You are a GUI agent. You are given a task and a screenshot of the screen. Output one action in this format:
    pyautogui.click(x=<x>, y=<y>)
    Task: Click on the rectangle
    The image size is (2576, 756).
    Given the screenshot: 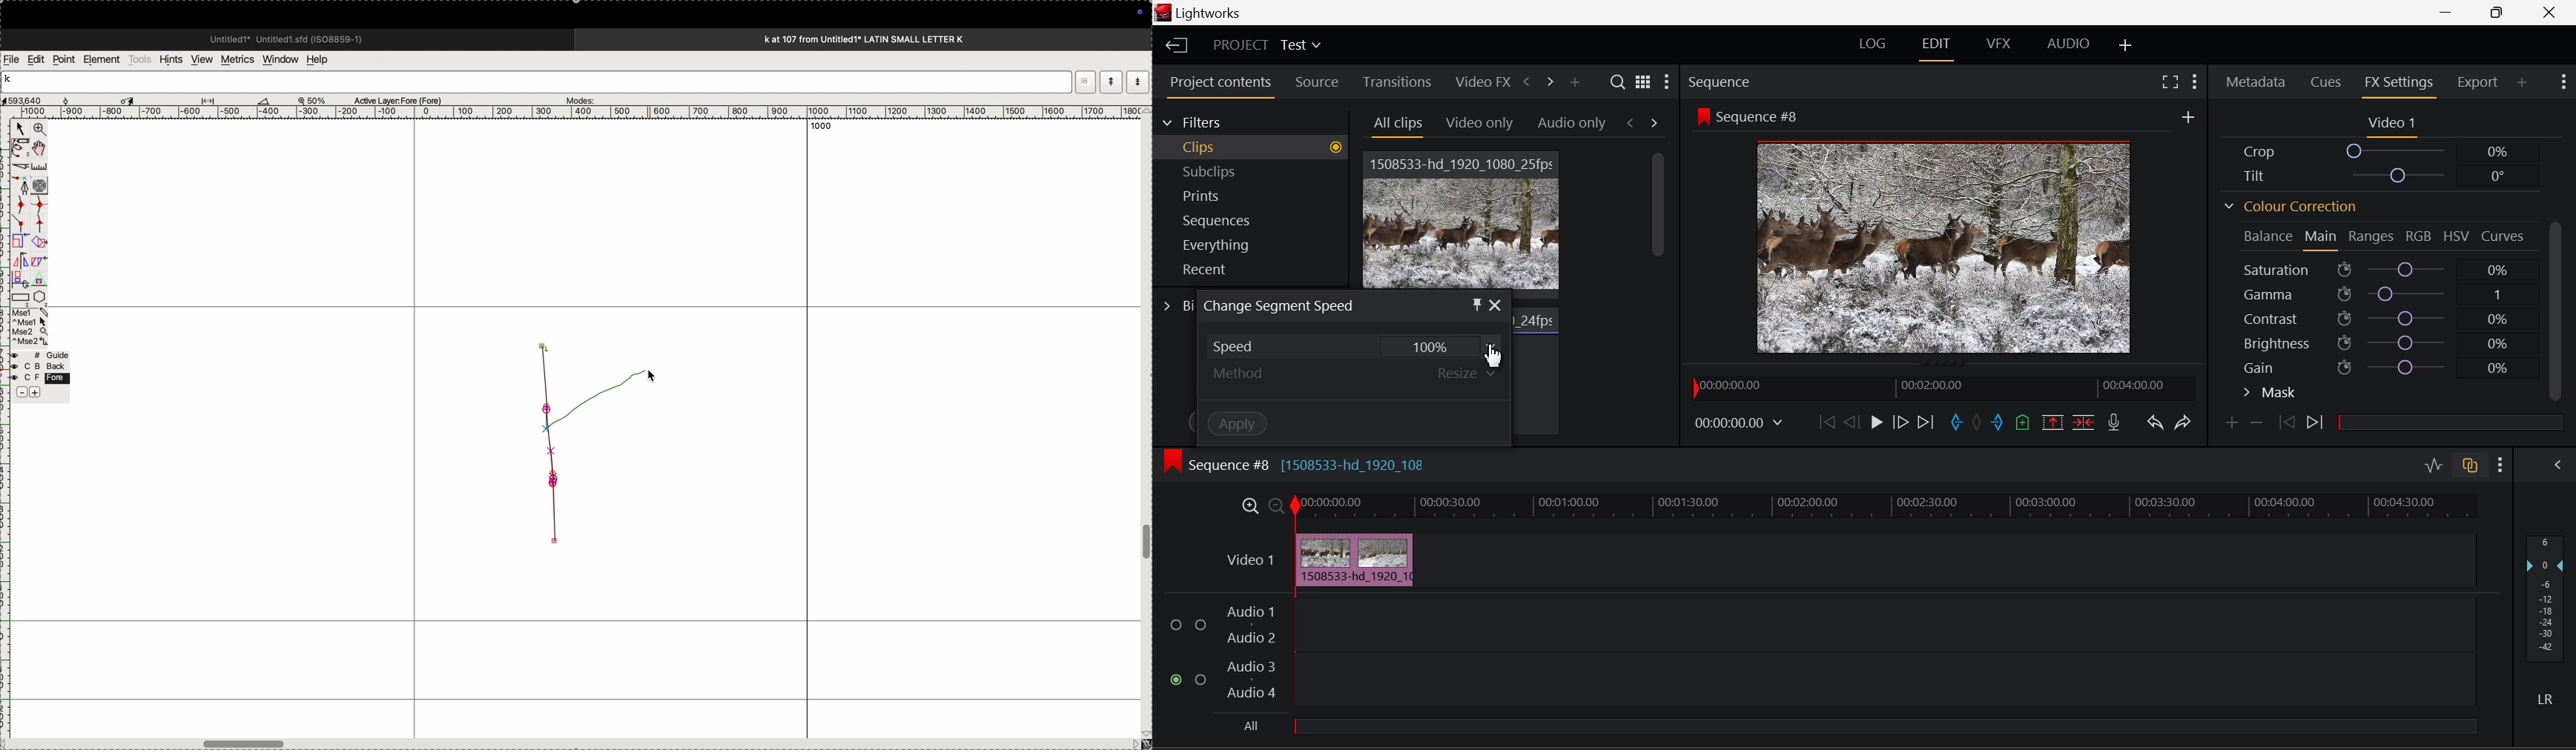 What is the action you would take?
    pyautogui.click(x=18, y=295)
    